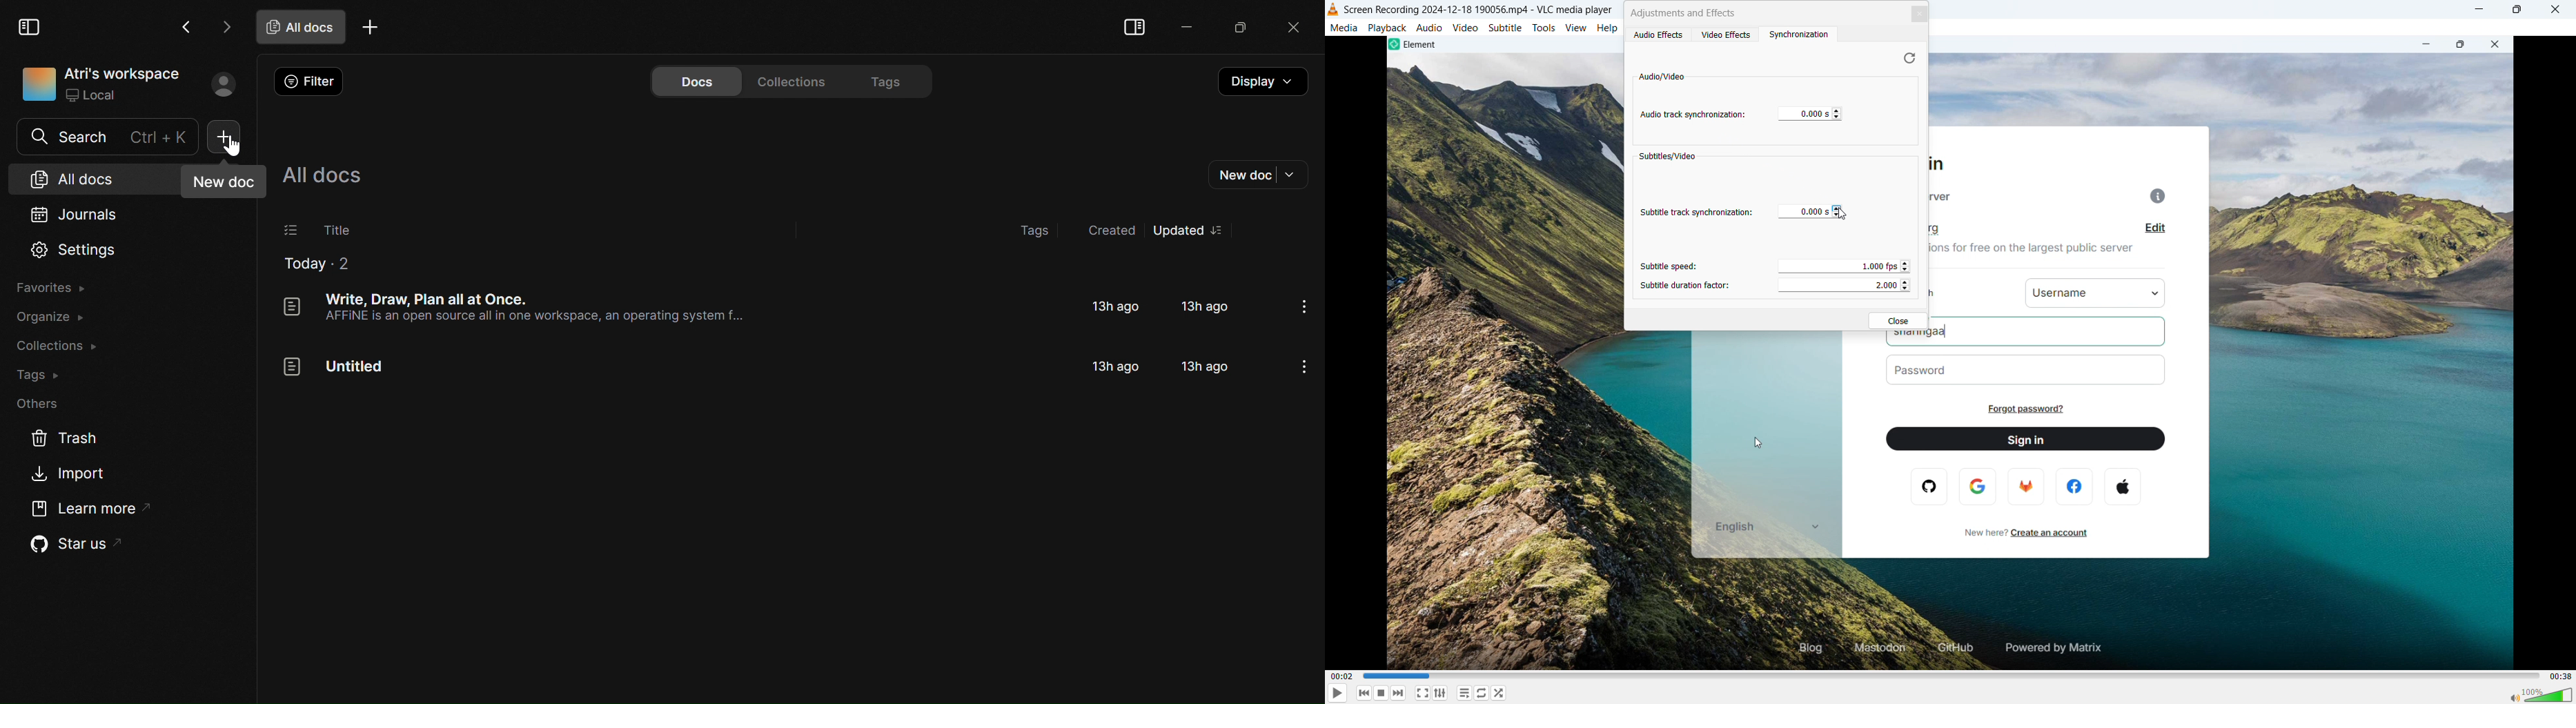 This screenshot has width=2576, height=728. Describe the element at coordinates (1608, 27) in the screenshot. I see `help` at that location.